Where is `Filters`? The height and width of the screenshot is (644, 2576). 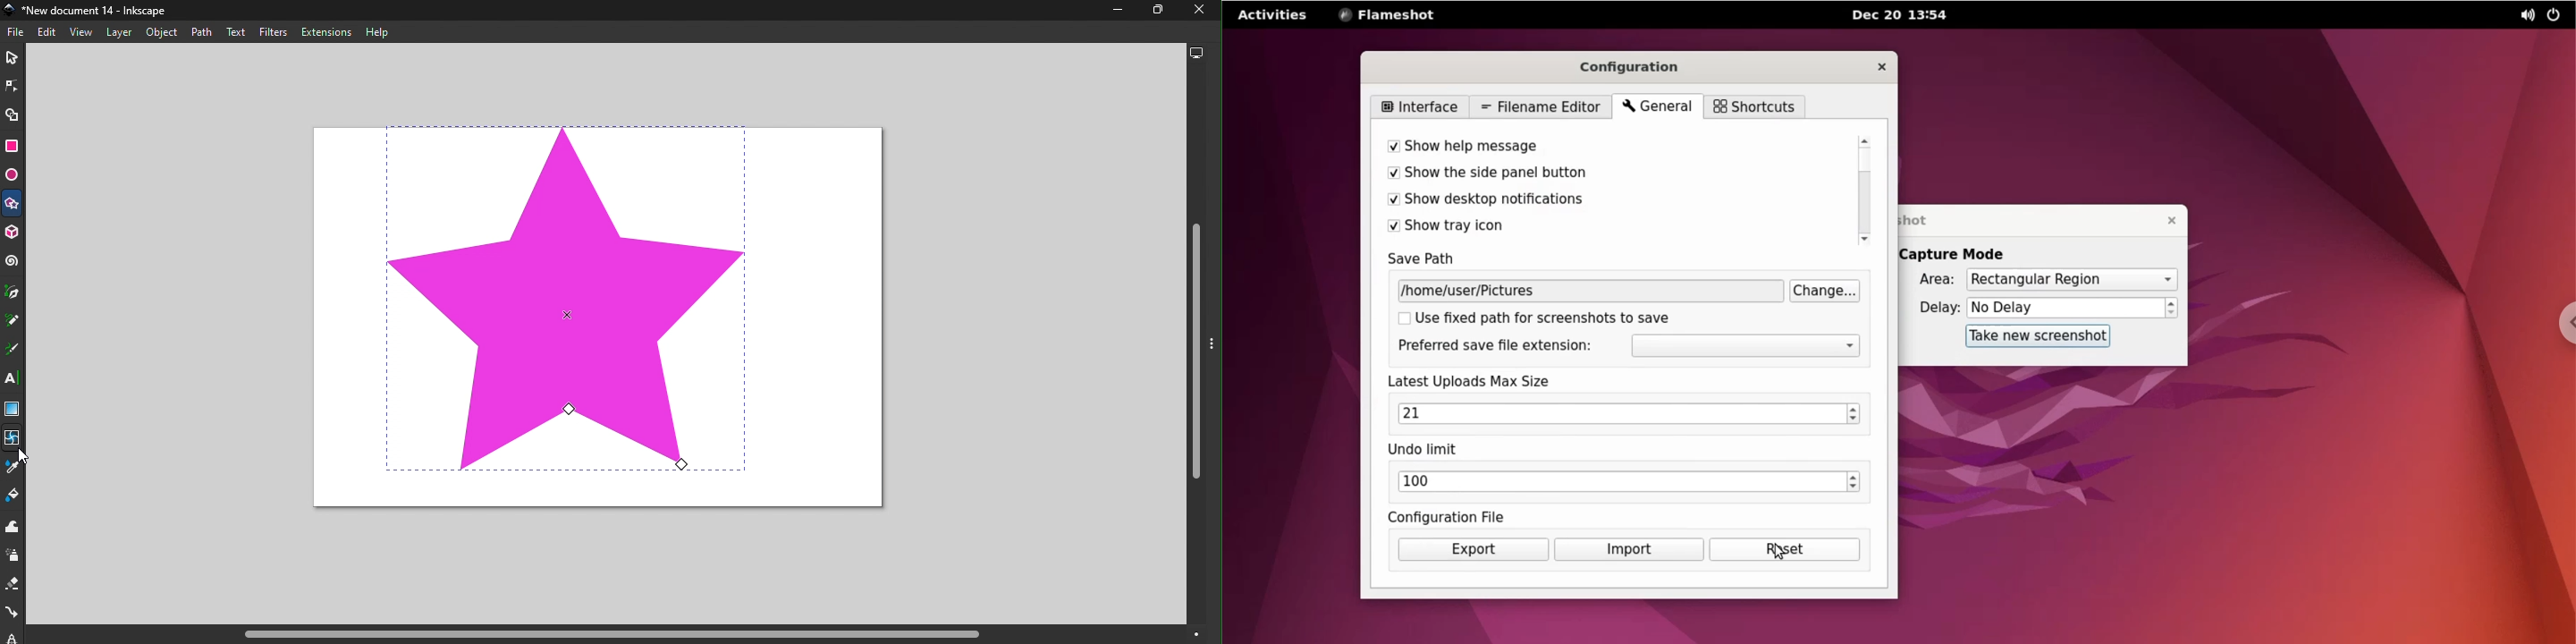 Filters is located at coordinates (273, 33).